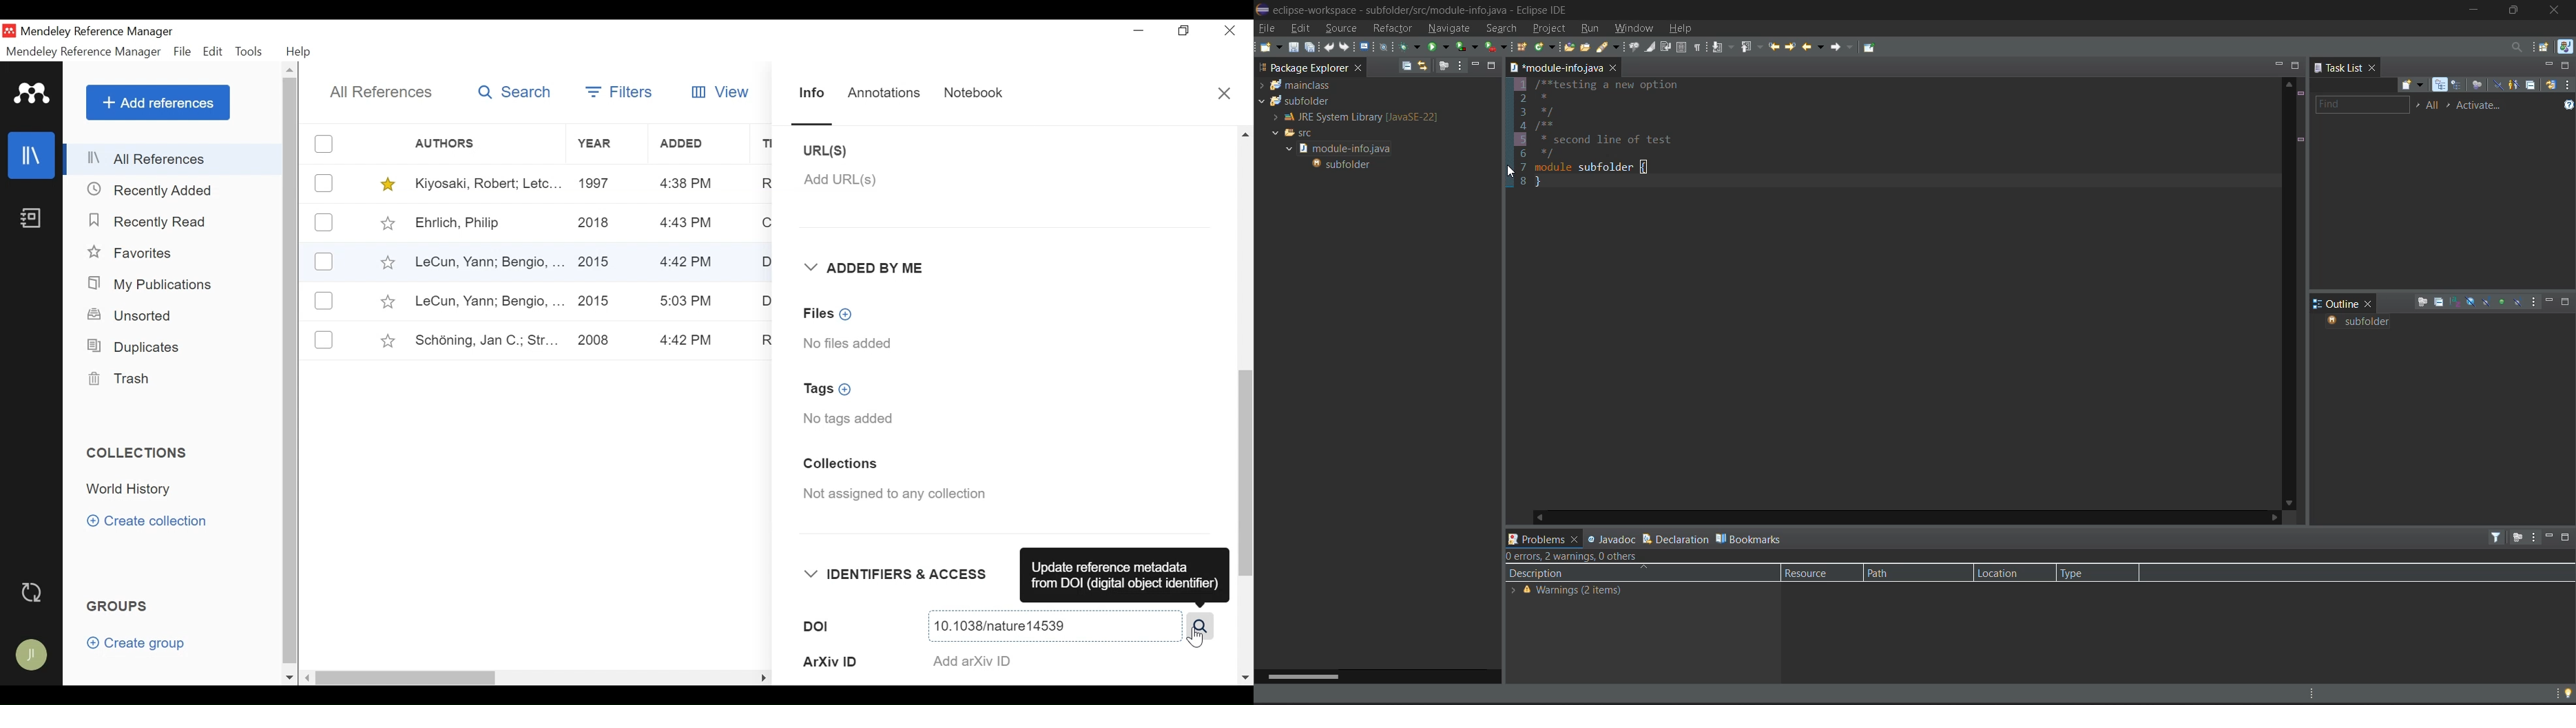 This screenshot has height=728, width=2576. What do you see at coordinates (598, 257) in the screenshot?
I see `2015` at bounding box center [598, 257].